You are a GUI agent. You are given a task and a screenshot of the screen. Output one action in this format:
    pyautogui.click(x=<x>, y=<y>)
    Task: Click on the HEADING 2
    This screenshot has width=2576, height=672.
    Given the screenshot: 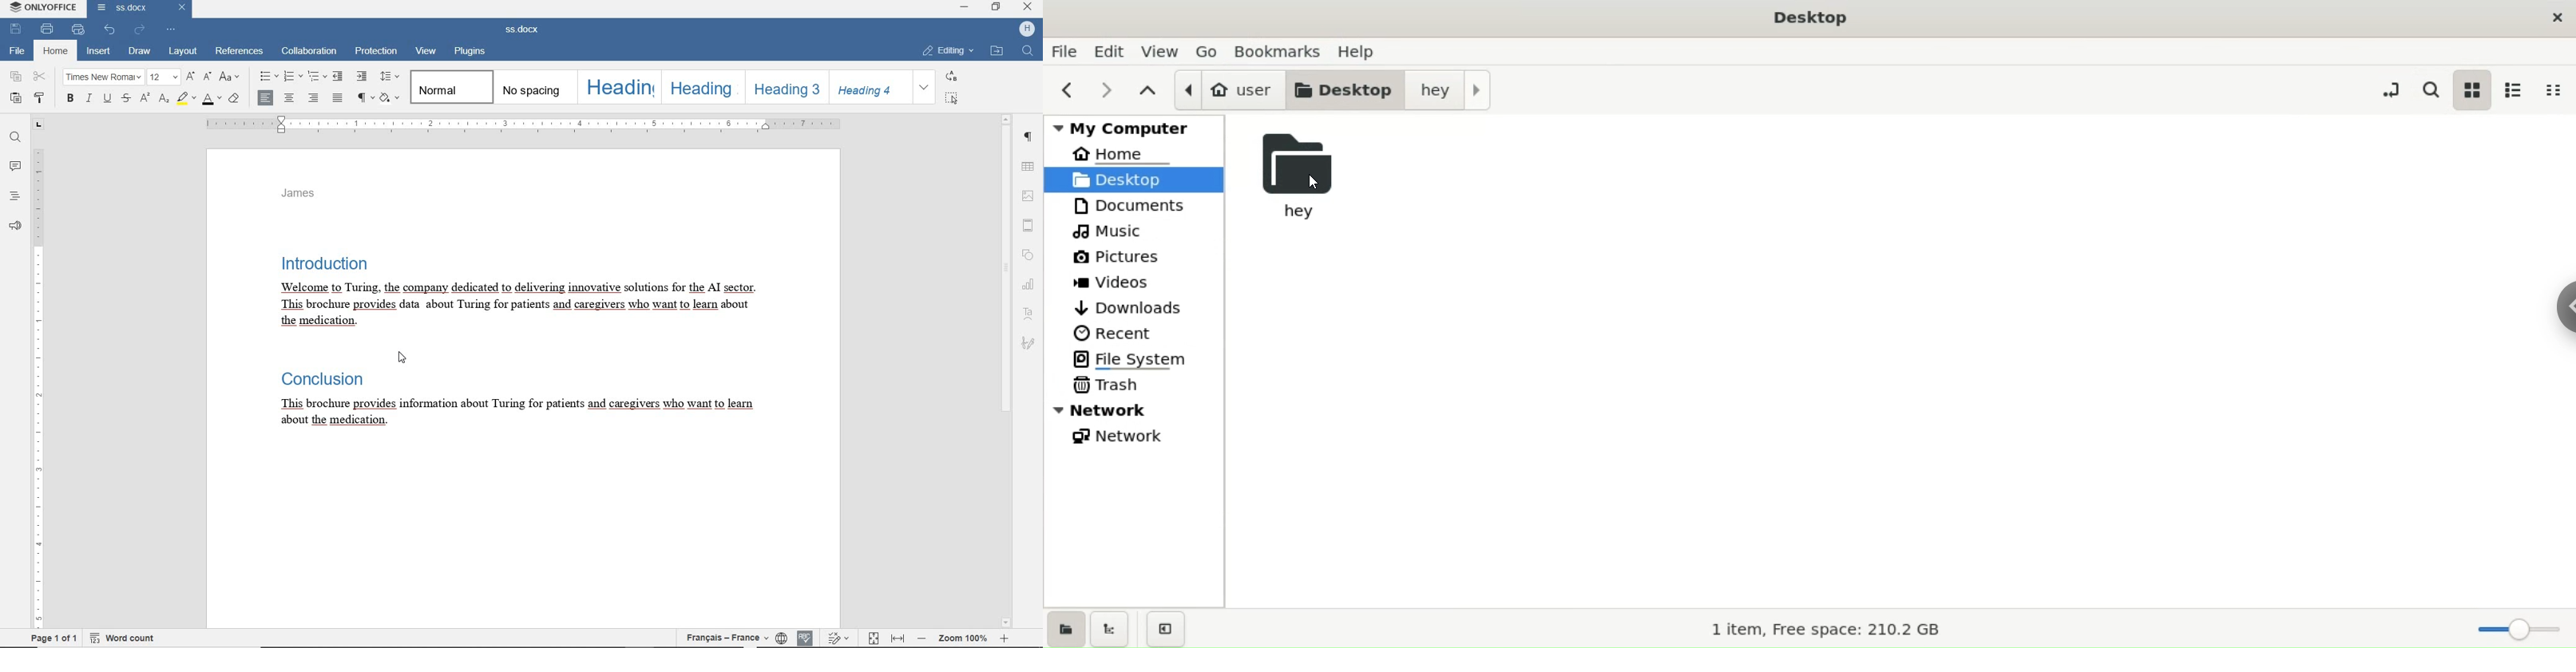 What is the action you would take?
    pyautogui.click(x=702, y=87)
    